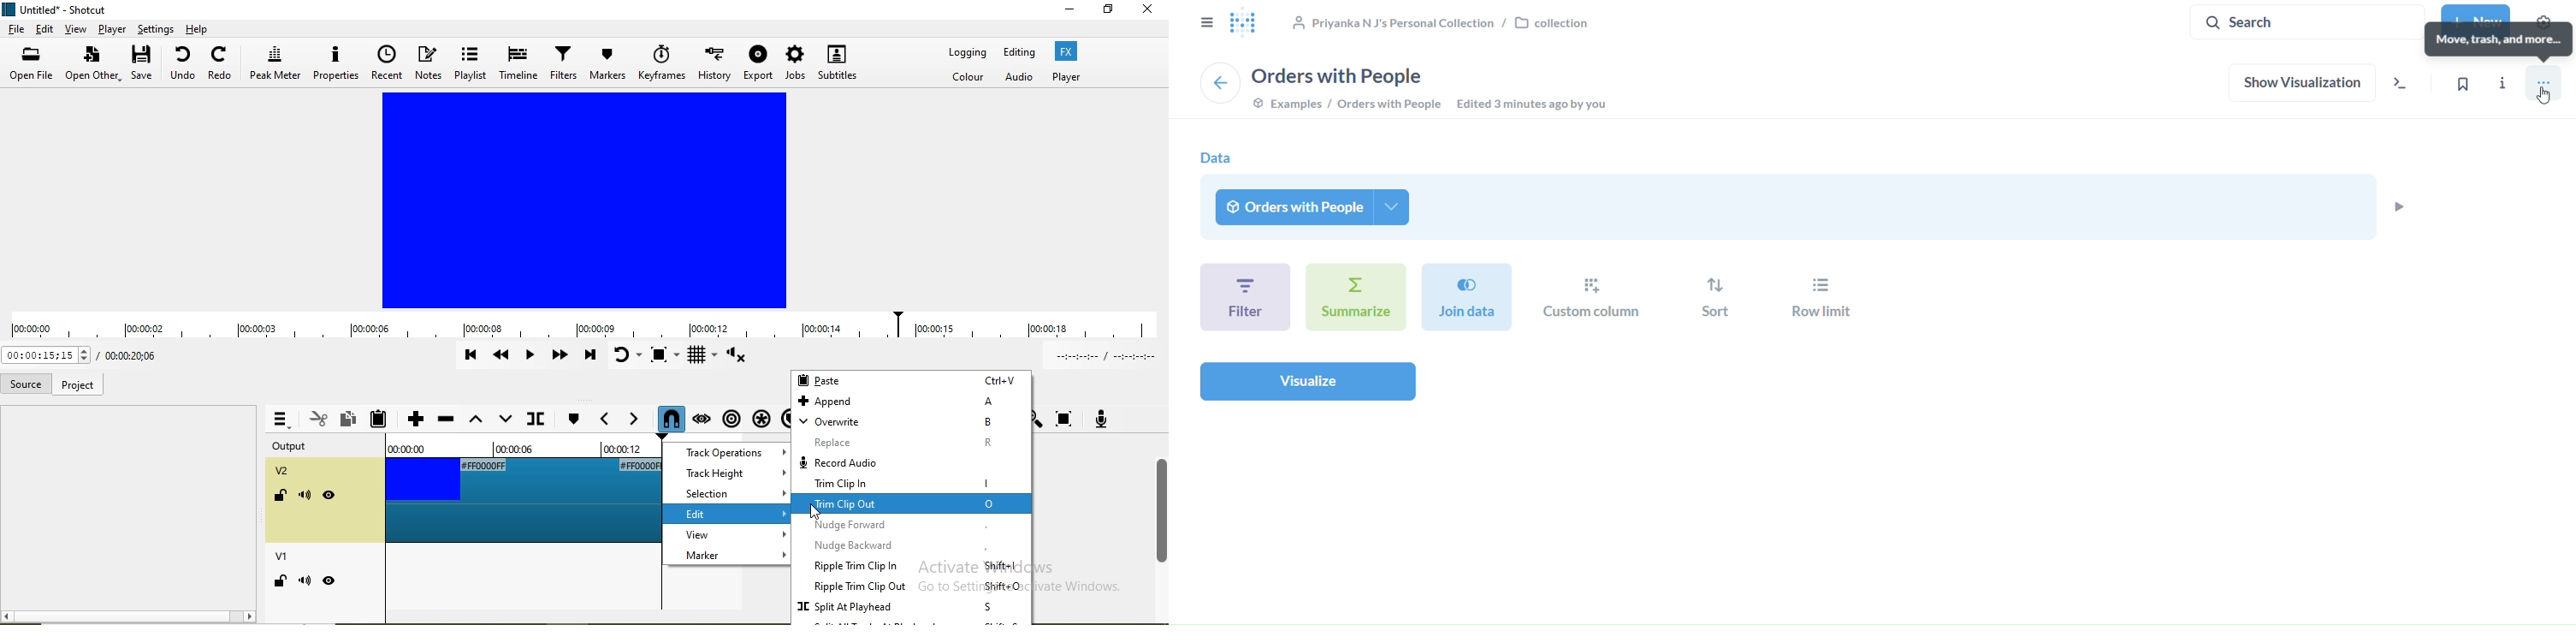  I want to click on track height, so click(731, 474).